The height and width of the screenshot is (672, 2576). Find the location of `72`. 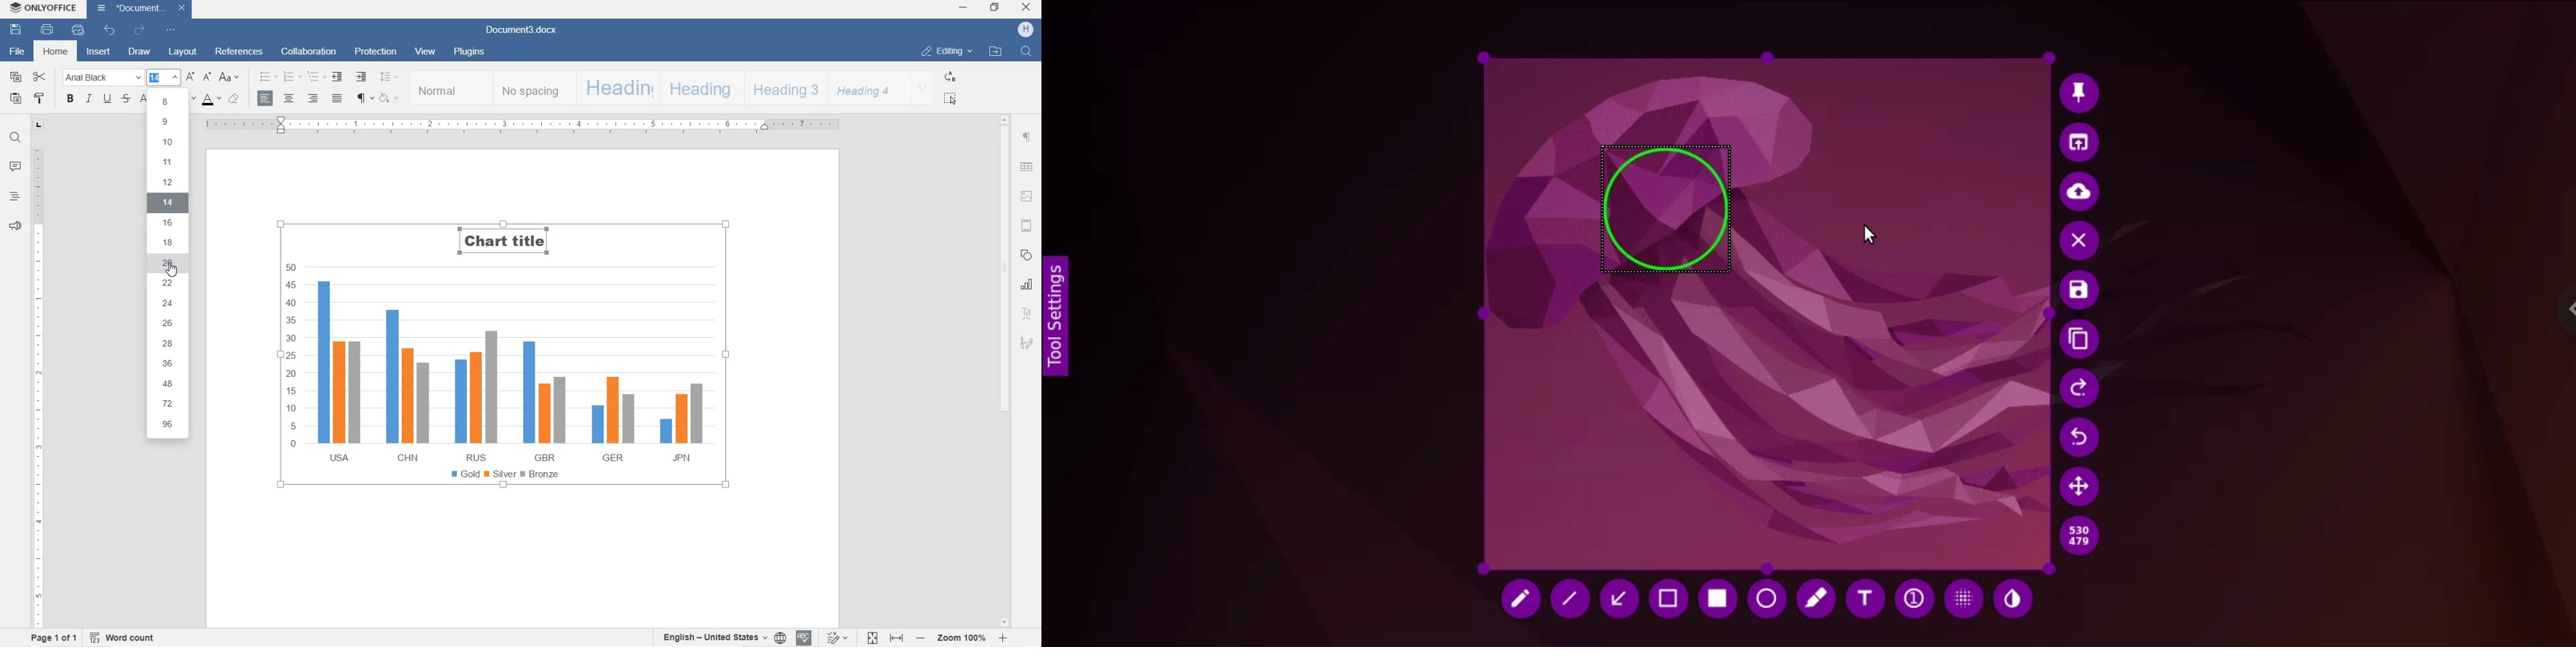

72 is located at coordinates (167, 405).